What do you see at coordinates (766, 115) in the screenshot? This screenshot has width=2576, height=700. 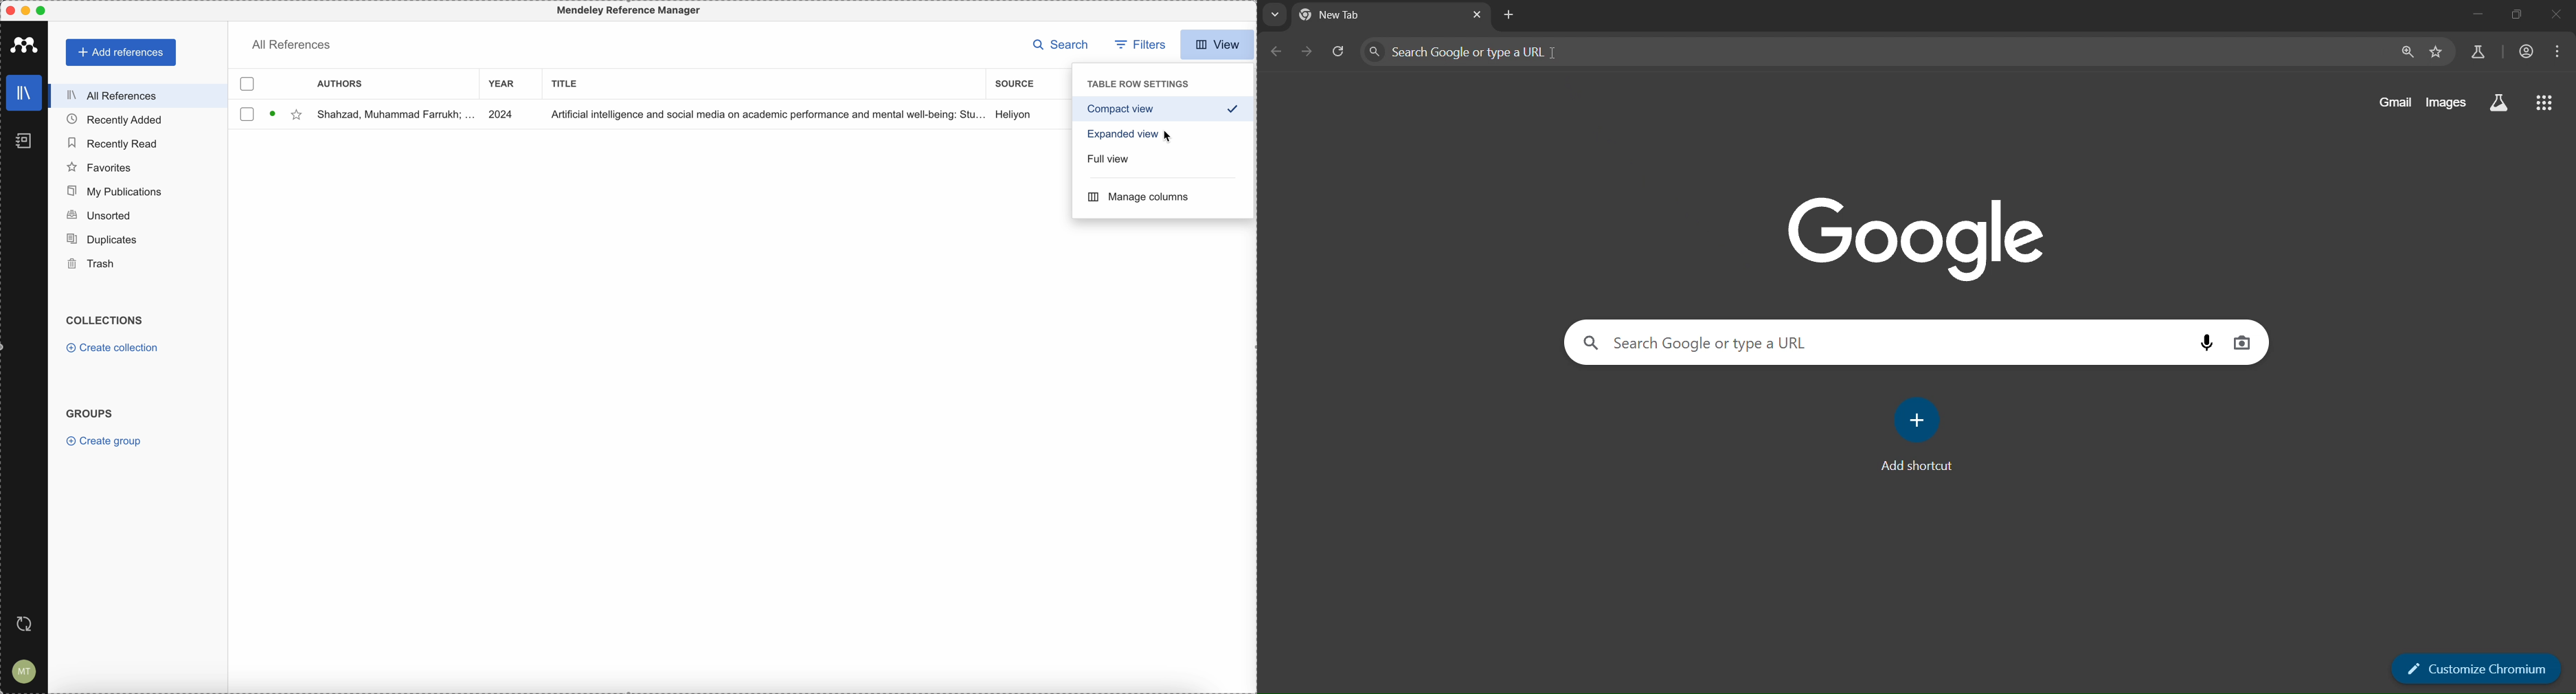 I see `Artificial Intelligence and social media on academic performance and mental` at bounding box center [766, 115].